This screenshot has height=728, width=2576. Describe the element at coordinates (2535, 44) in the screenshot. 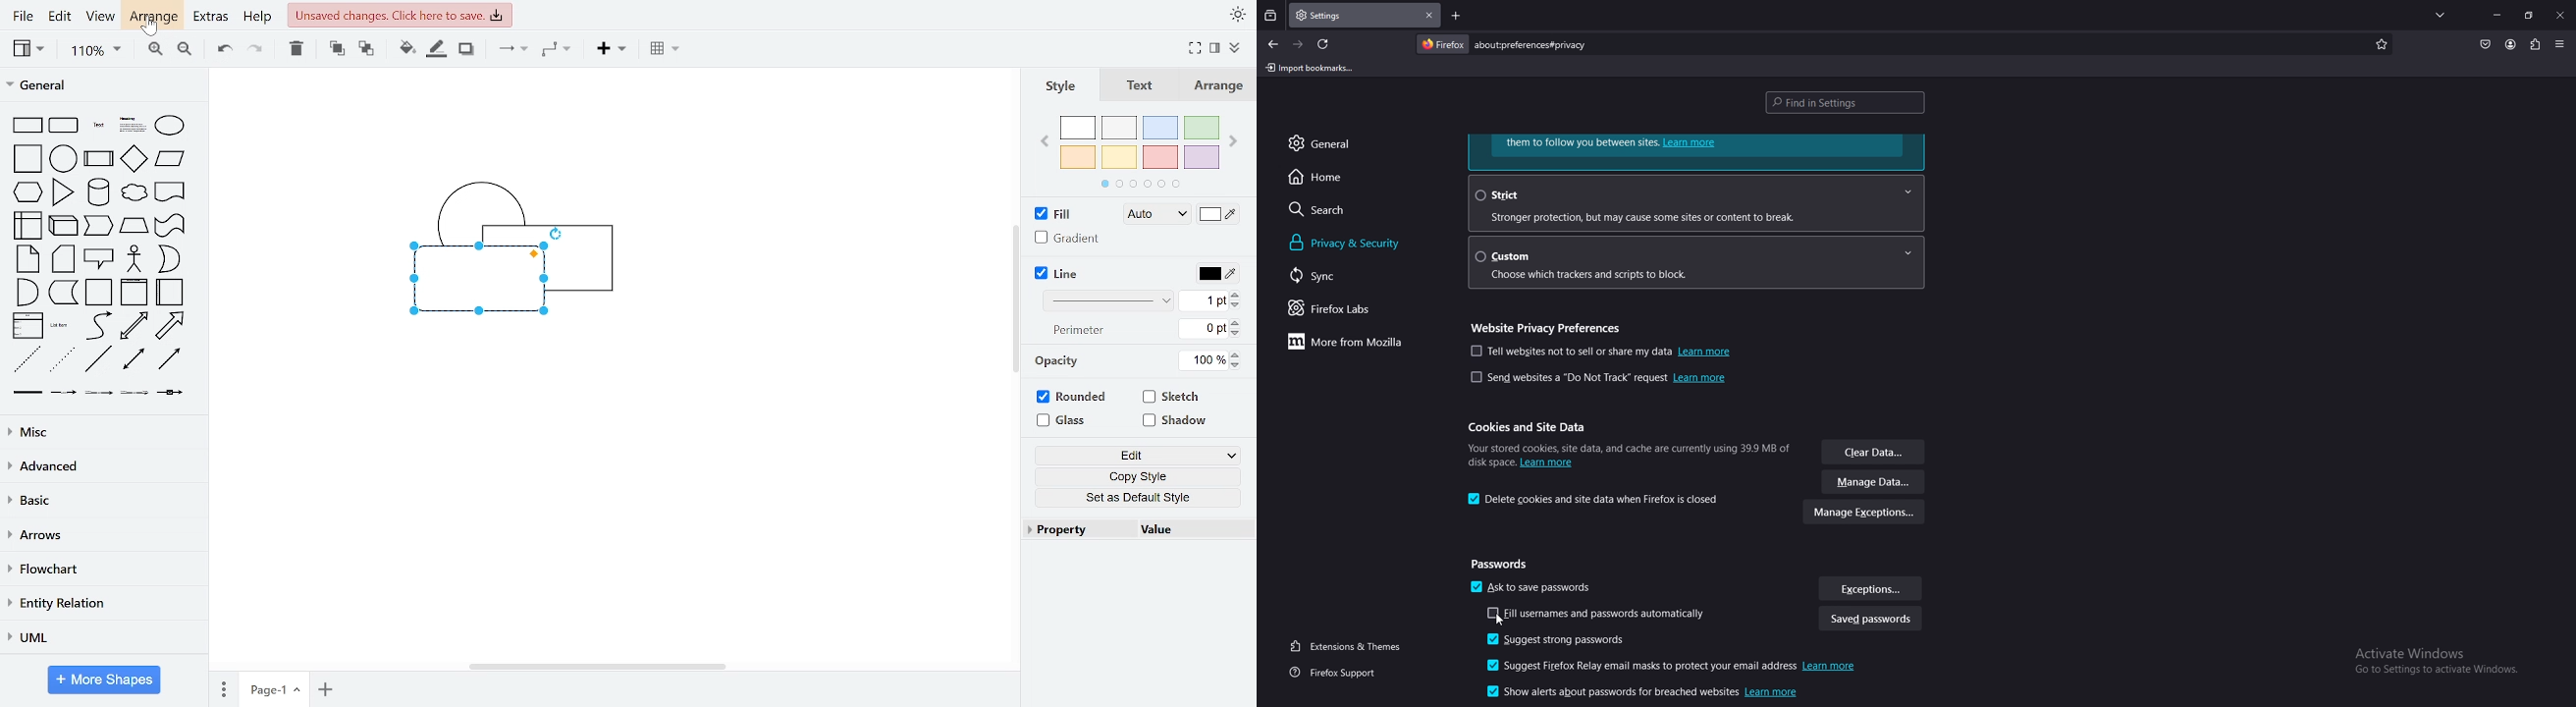

I see `extension` at that location.